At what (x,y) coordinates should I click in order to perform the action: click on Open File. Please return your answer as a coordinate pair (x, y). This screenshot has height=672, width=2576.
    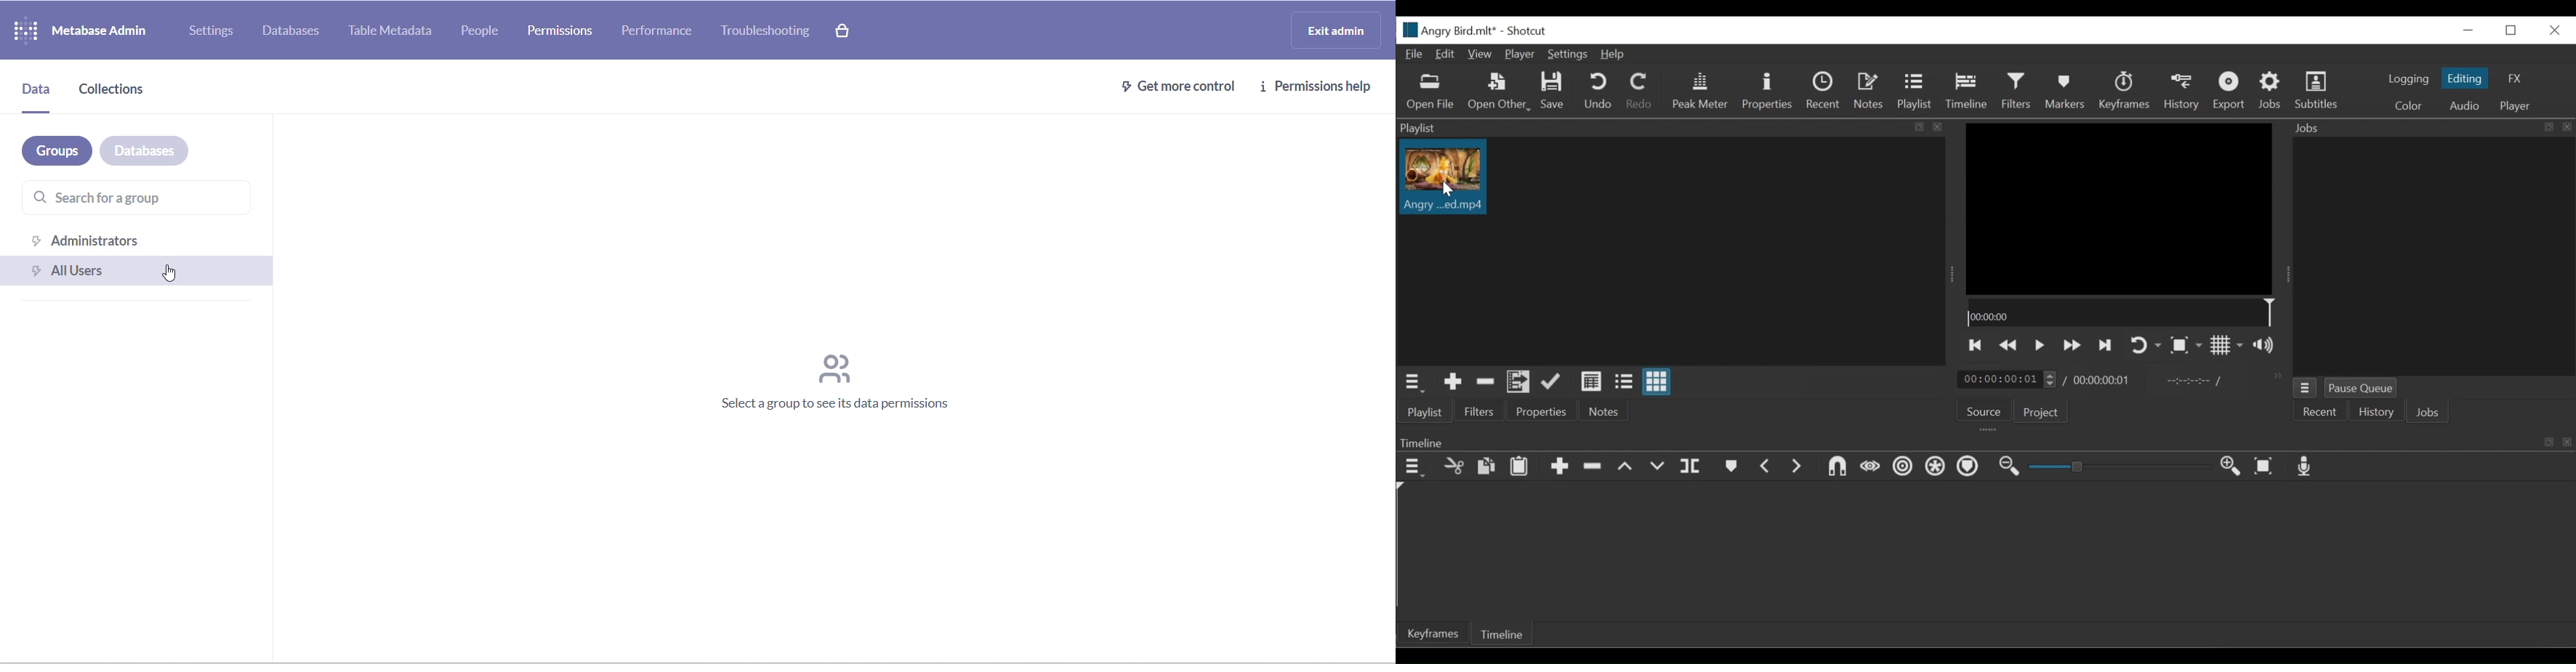
    Looking at the image, I should click on (1430, 94).